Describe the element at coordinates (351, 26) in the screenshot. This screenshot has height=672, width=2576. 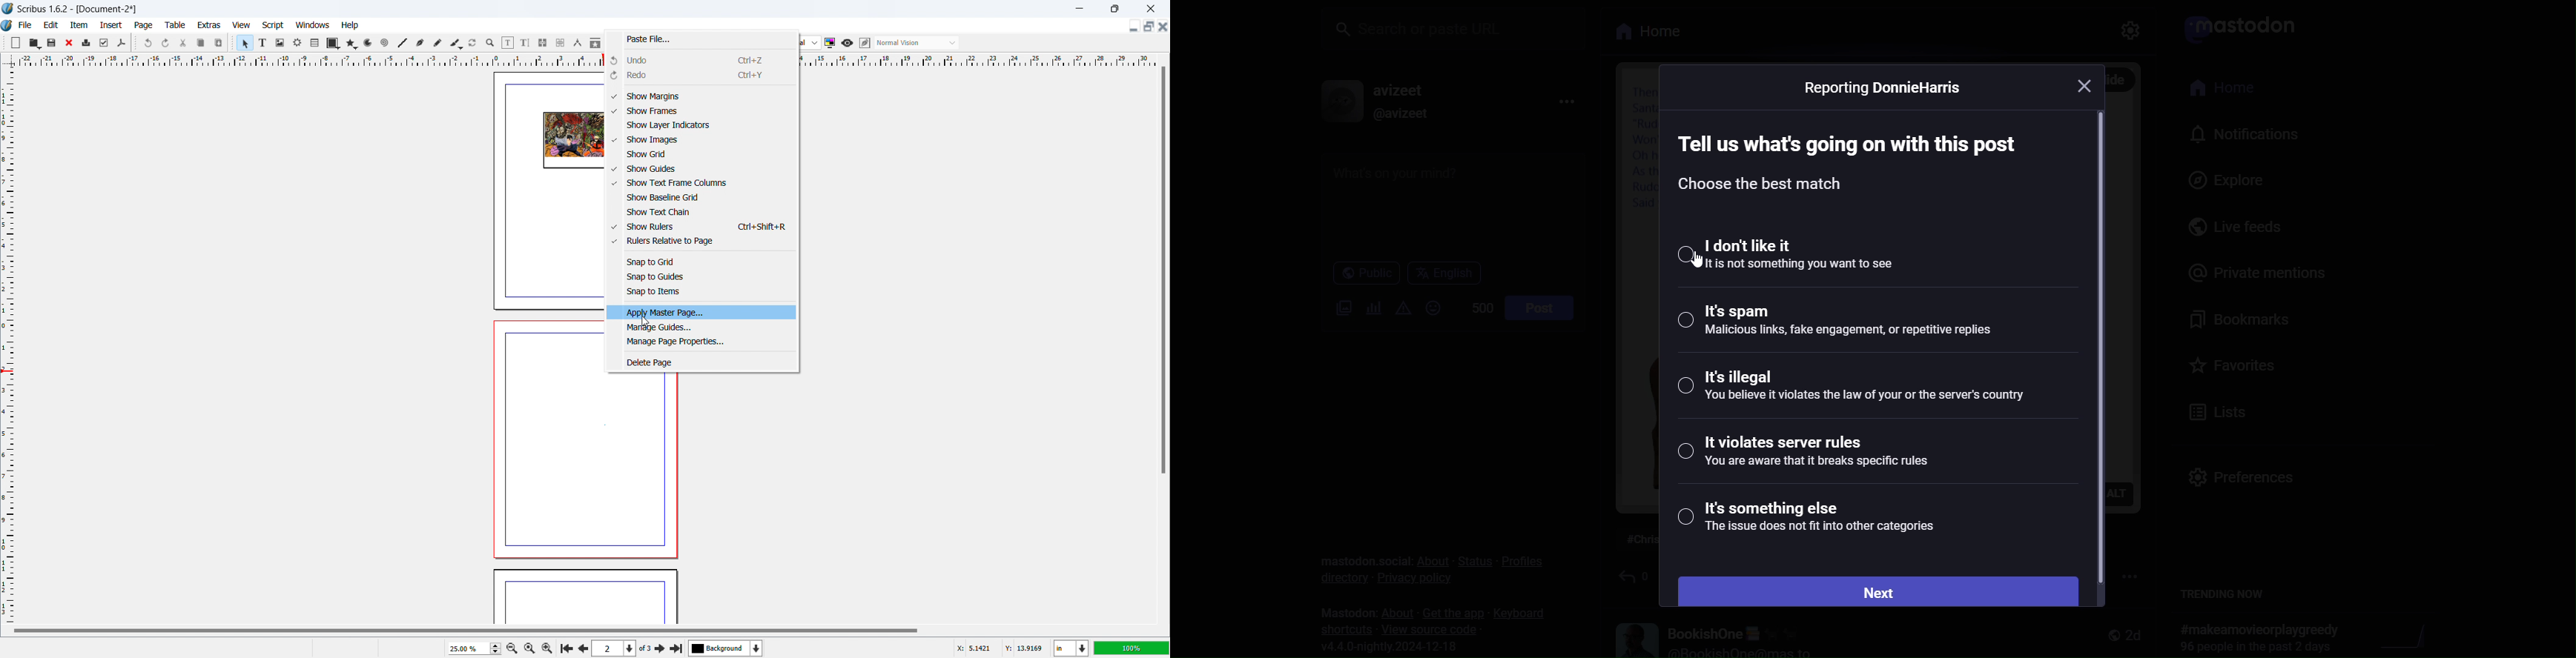
I see `help` at that location.